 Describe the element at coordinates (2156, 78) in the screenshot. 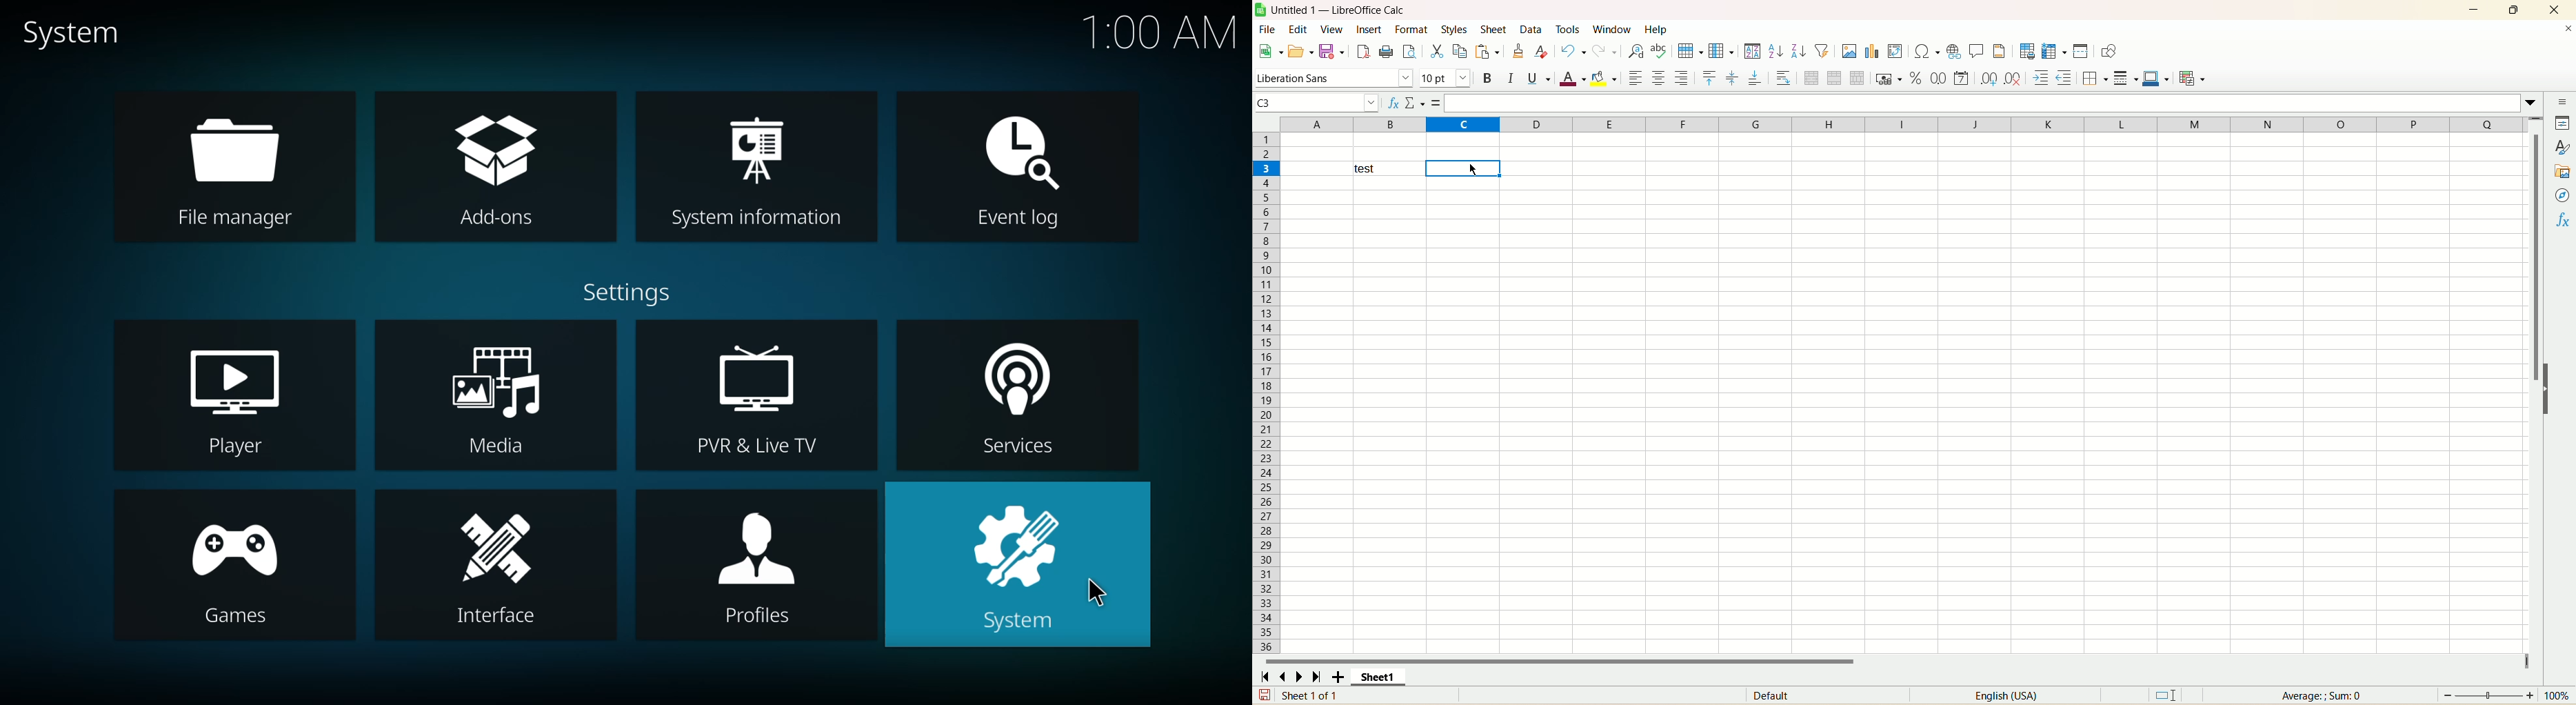

I see `border color` at that location.